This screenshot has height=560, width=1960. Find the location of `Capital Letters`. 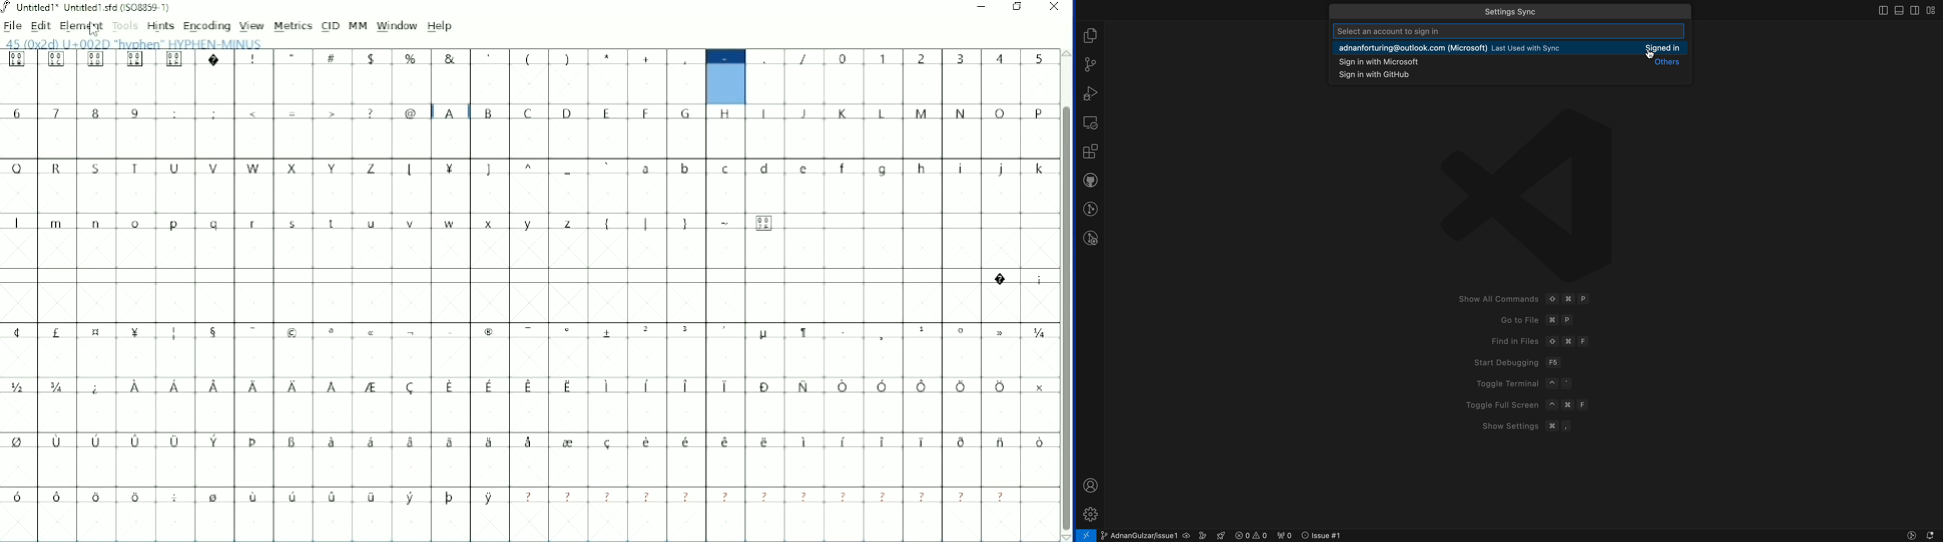

Capital Letters is located at coordinates (195, 167).